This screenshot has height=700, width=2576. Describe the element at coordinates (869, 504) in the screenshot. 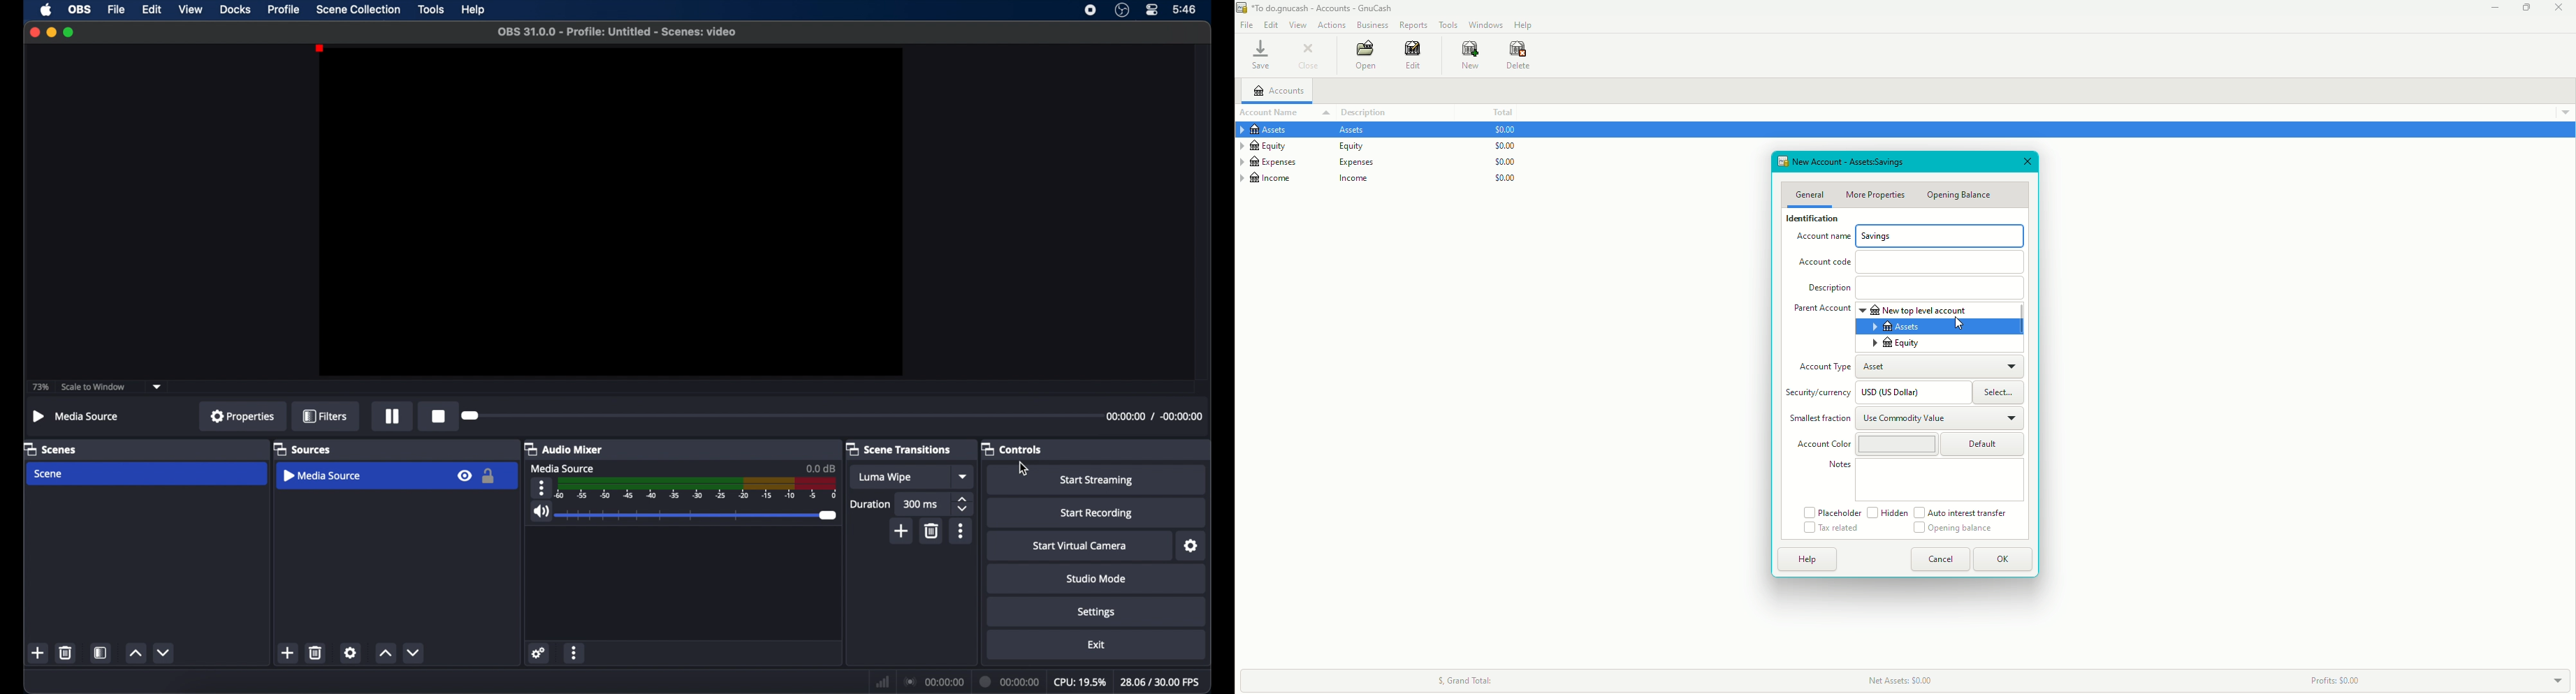

I see `duration` at that location.